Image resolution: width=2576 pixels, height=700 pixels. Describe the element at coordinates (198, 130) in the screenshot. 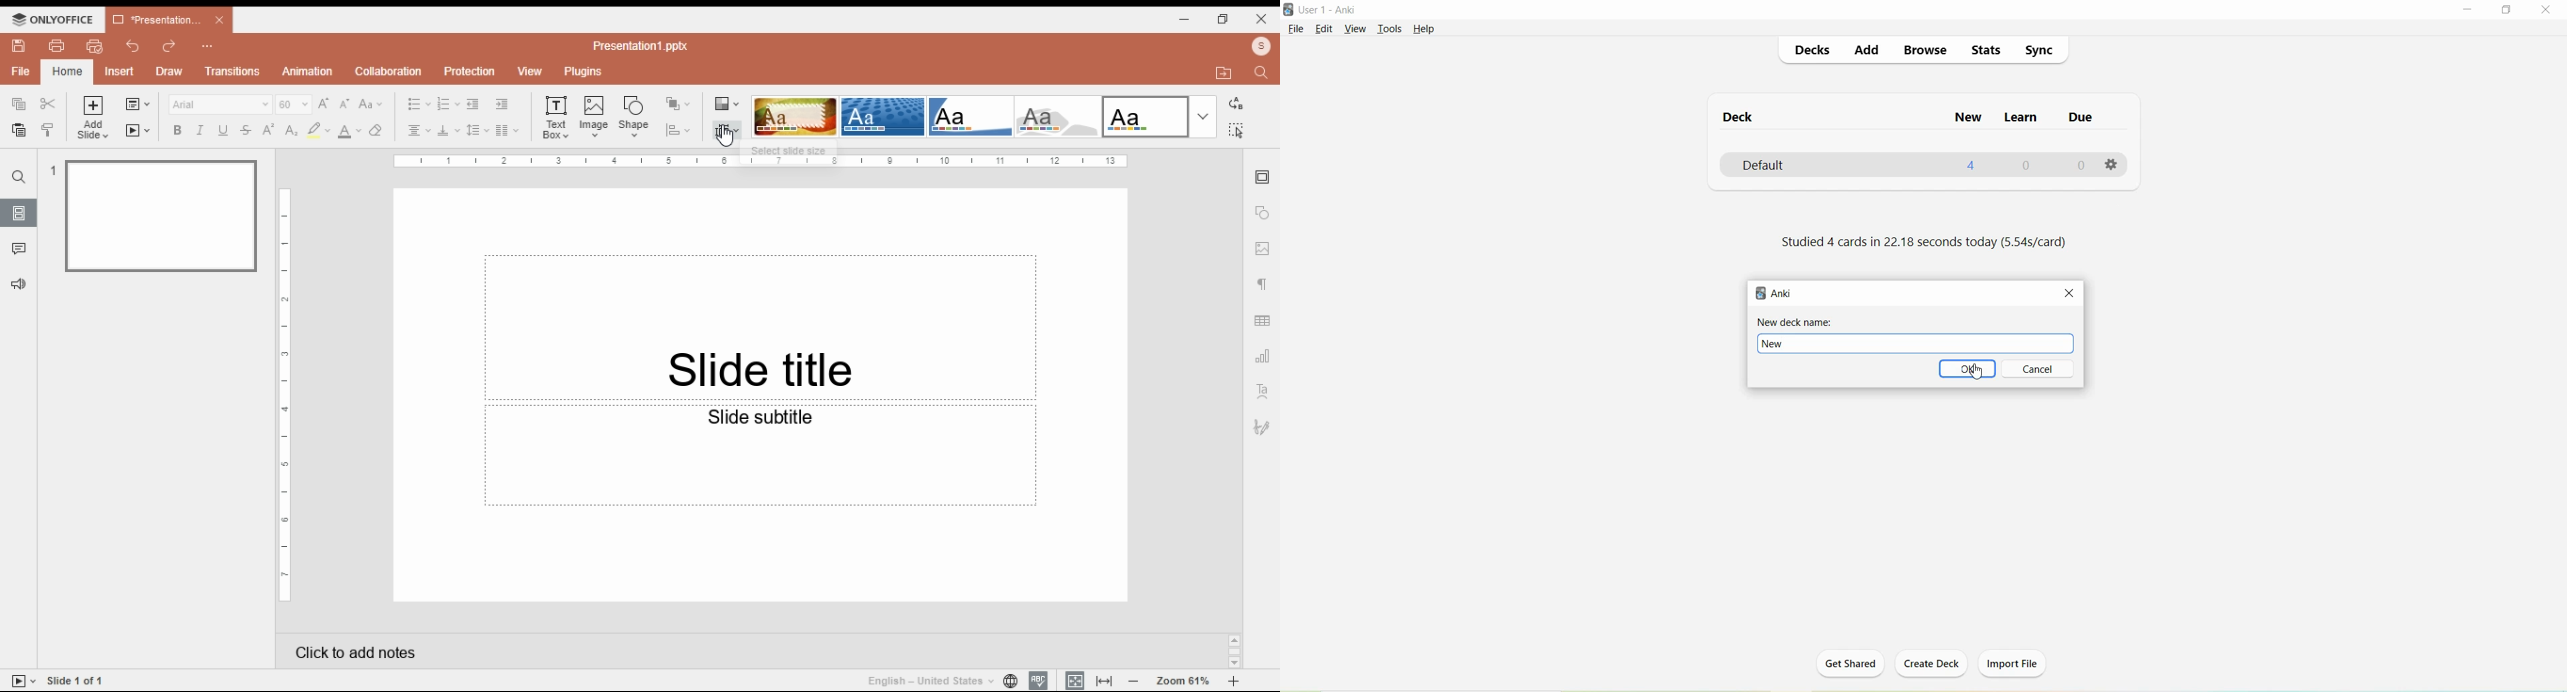

I see `italics` at that location.